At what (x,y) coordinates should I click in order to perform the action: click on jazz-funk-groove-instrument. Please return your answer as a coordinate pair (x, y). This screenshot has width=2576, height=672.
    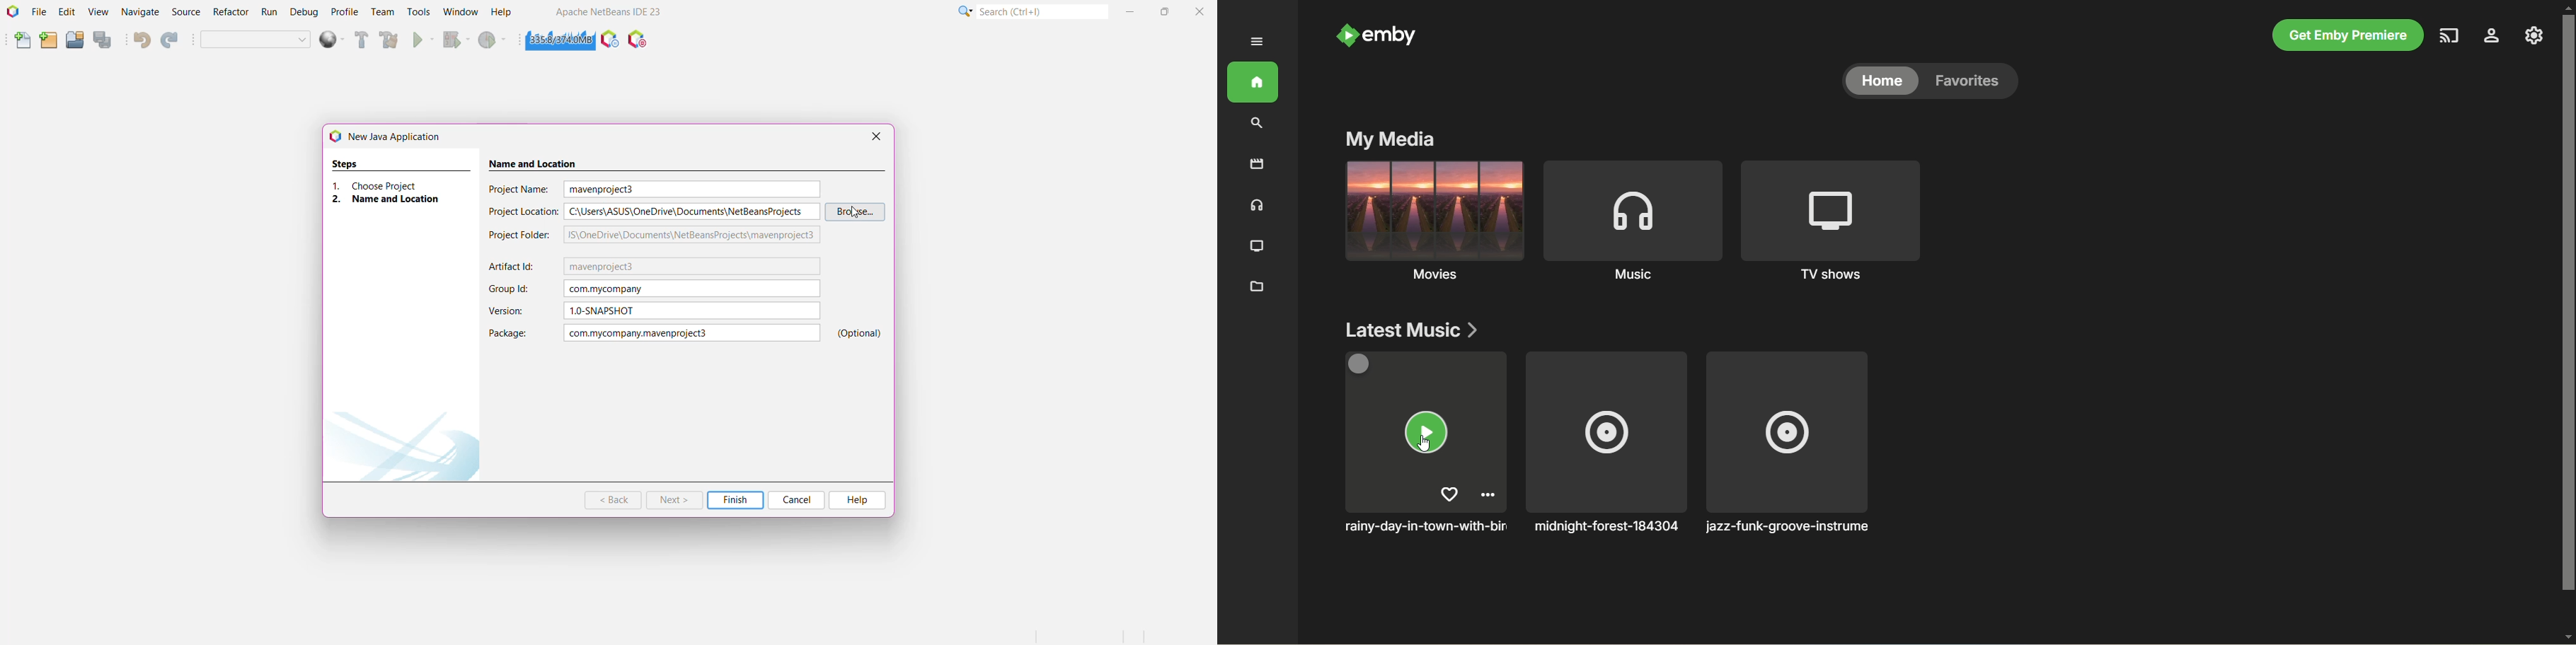
    Looking at the image, I should click on (1792, 443).